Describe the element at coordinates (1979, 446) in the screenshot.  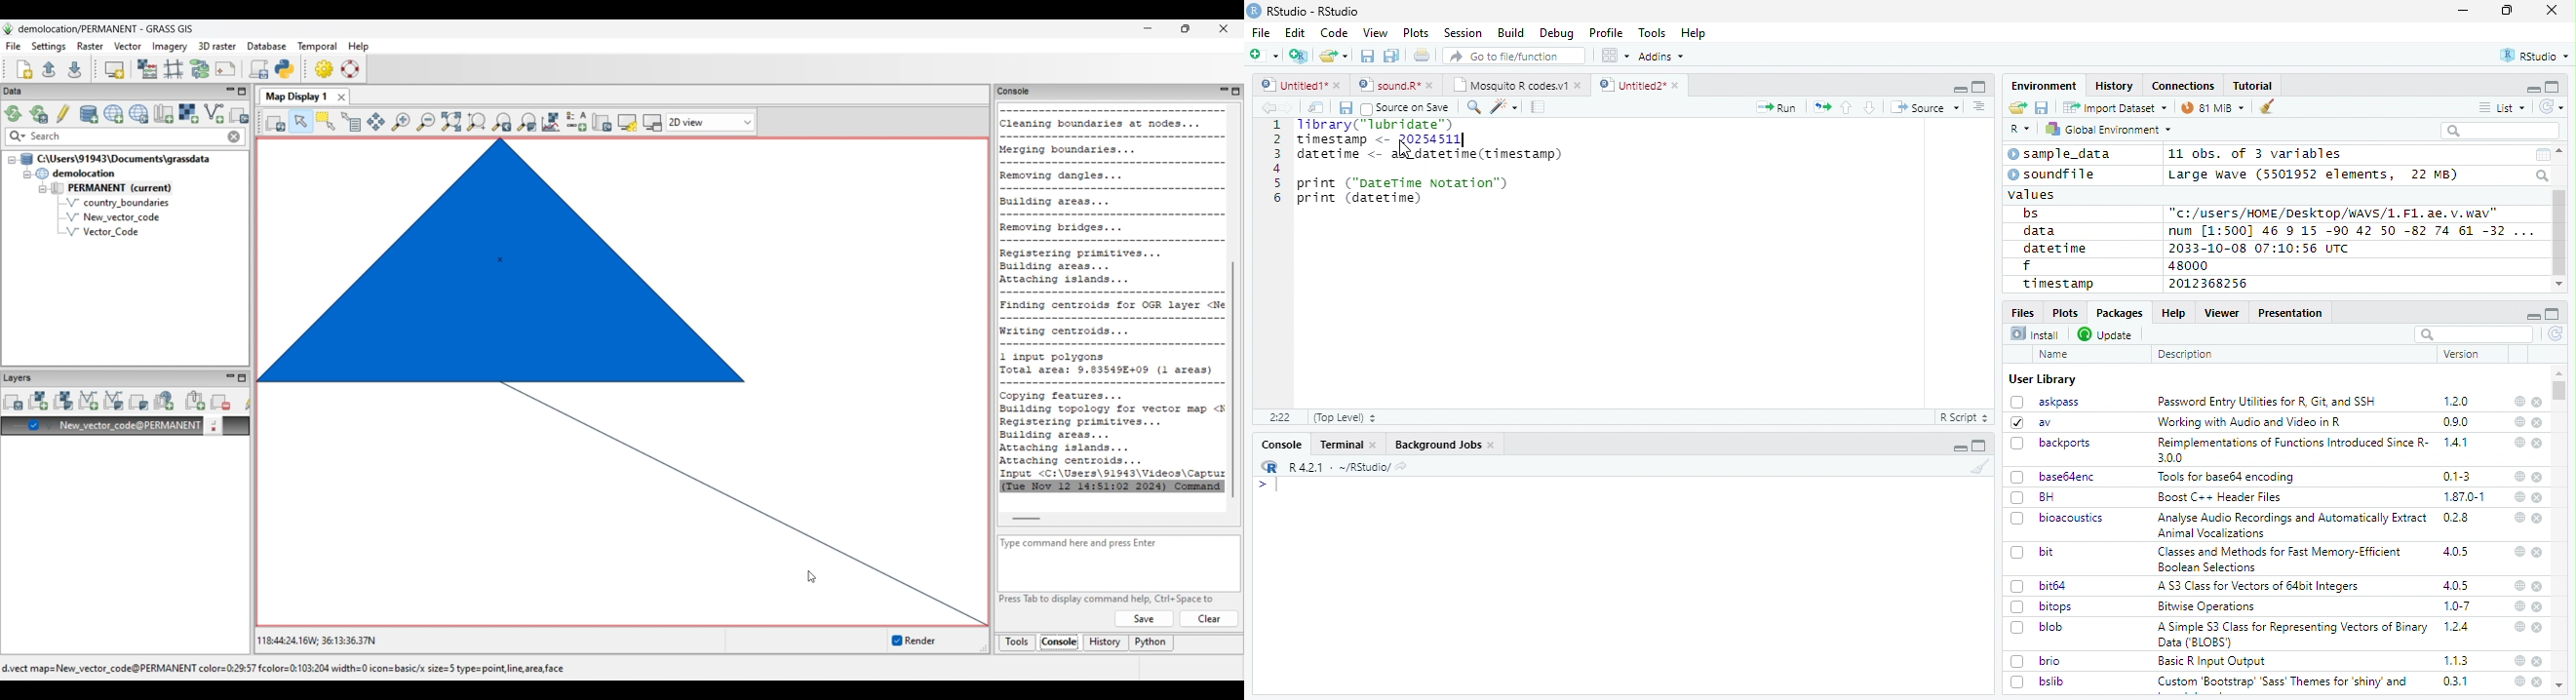
I see `Full screen` at that location.